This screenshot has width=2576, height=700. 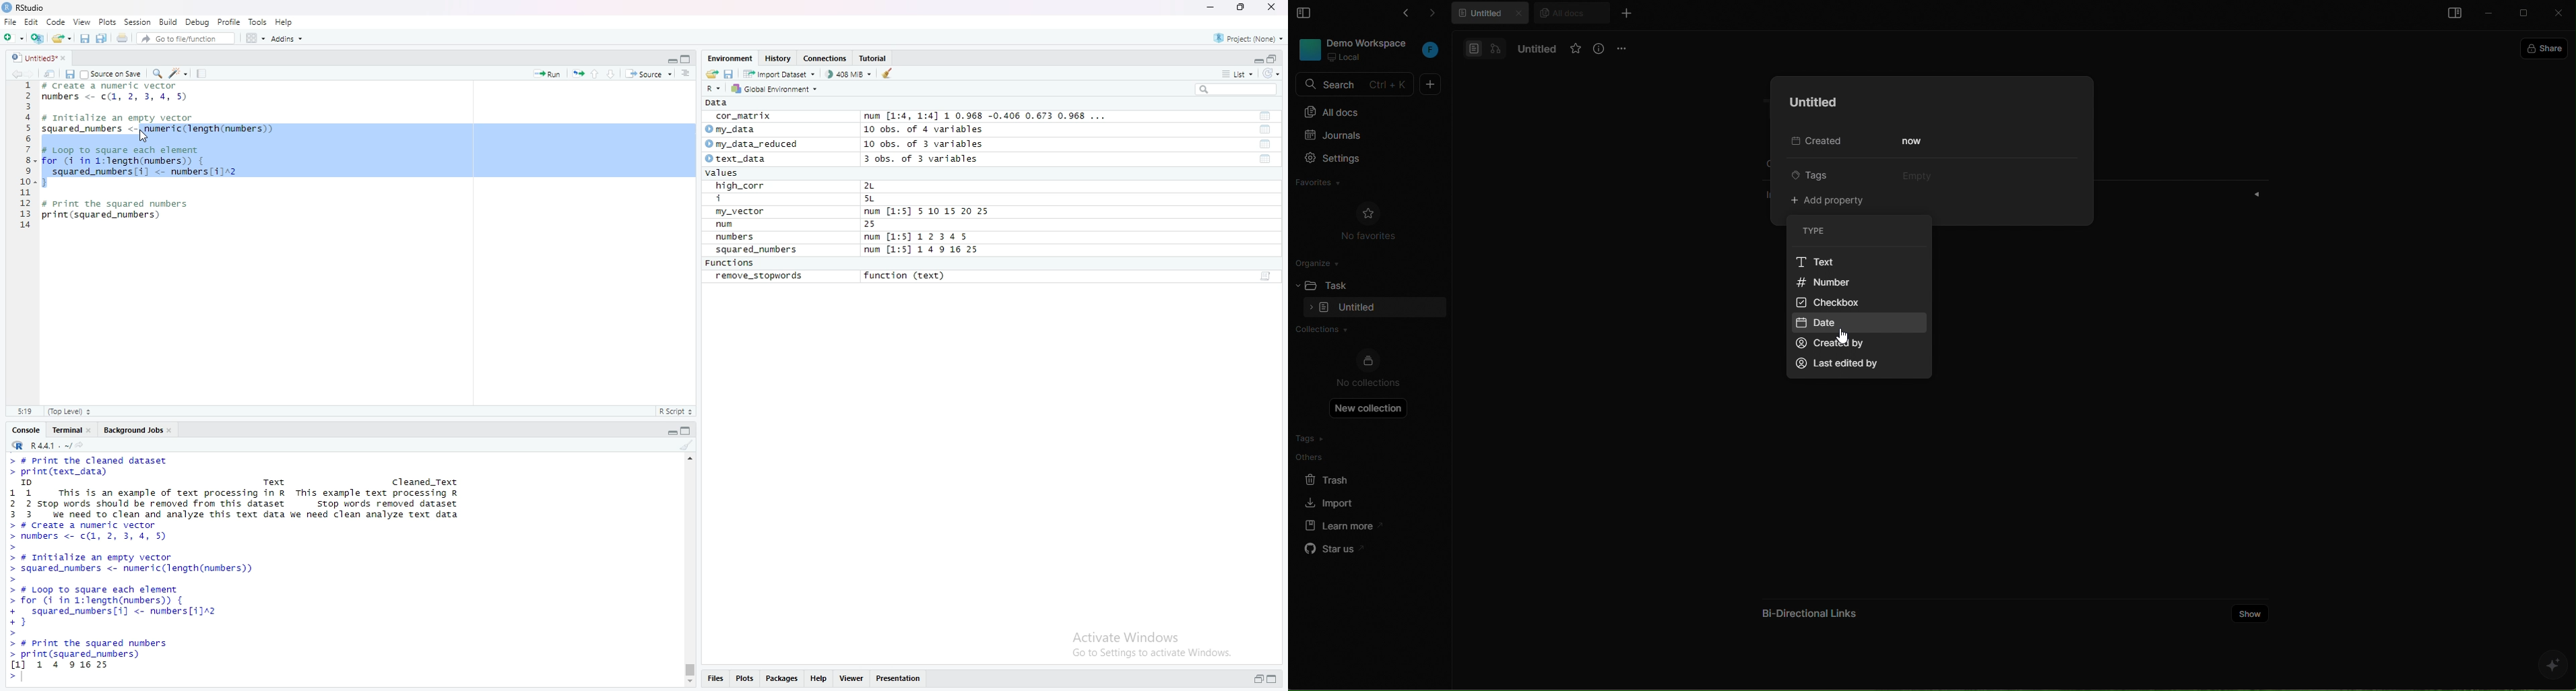 I want to click on restore, so click(x=1259, y=680).